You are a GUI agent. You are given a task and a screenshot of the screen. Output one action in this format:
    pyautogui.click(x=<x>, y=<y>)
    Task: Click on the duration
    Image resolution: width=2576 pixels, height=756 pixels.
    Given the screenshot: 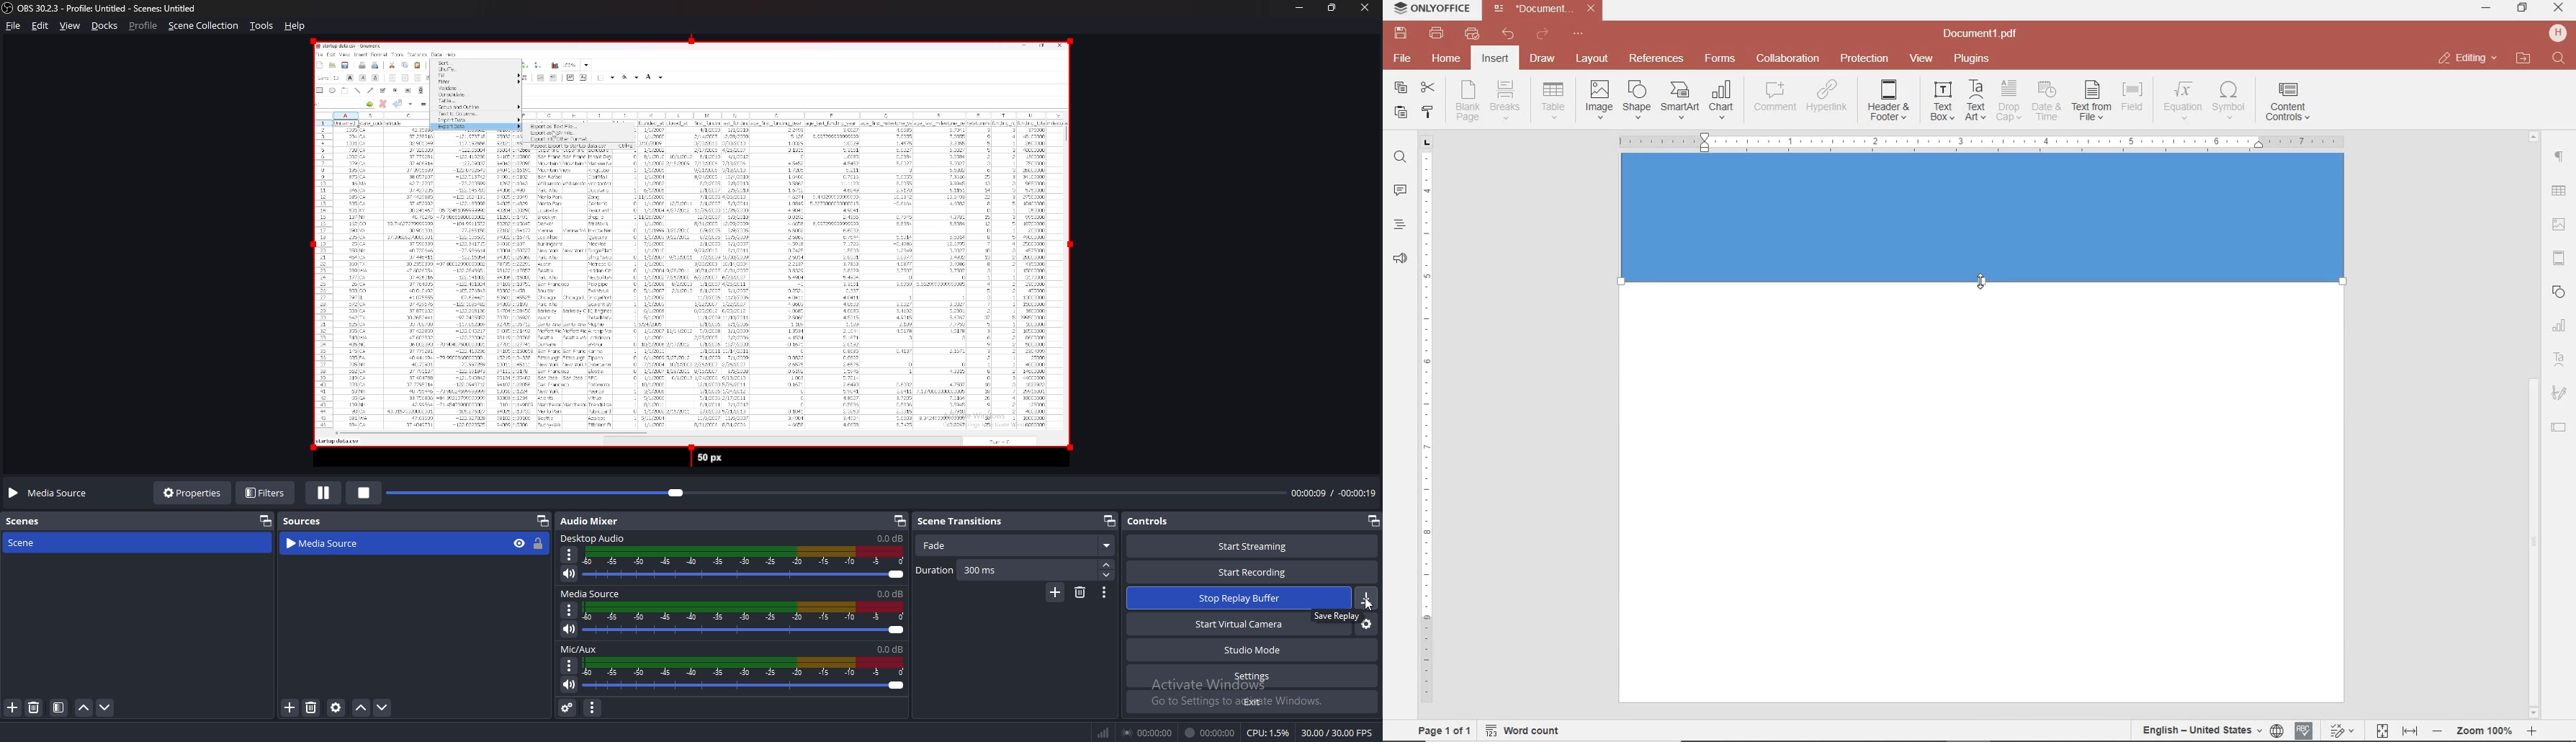 What is the action you would take?
    pyautogui.click(x=1006, y=570)
    